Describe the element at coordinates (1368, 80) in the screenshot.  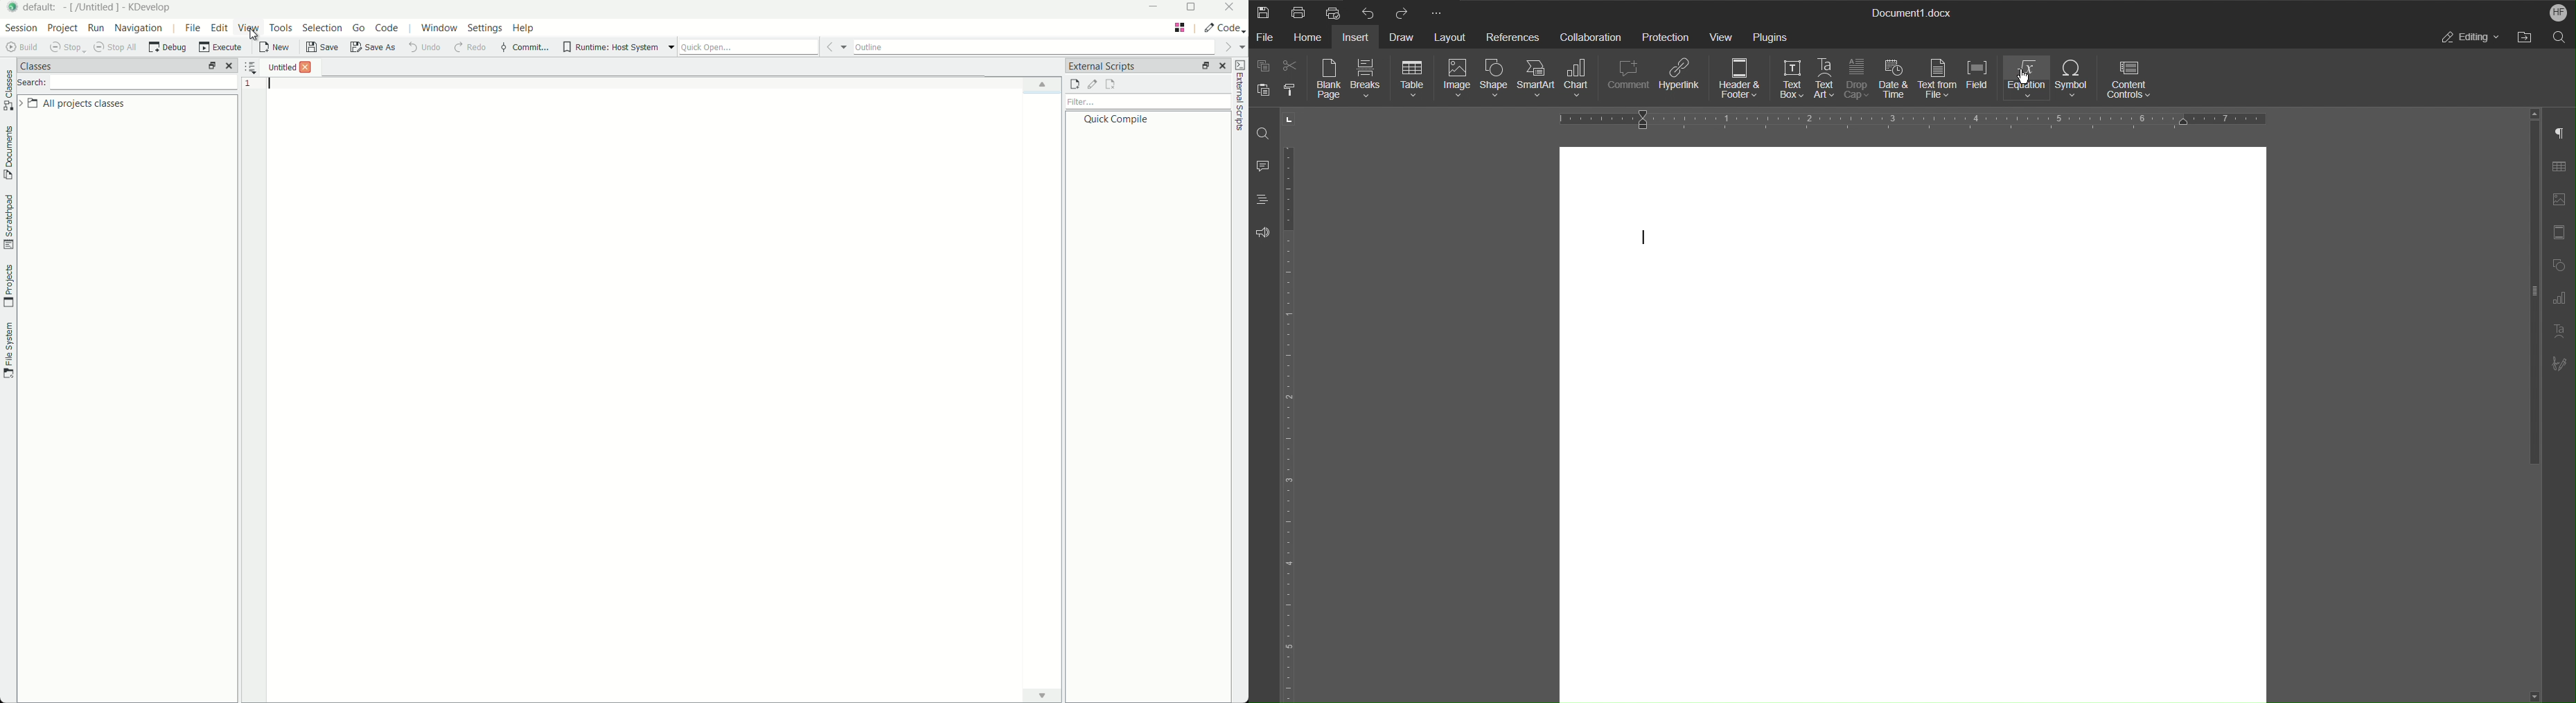
I see `Breaks` at that location.